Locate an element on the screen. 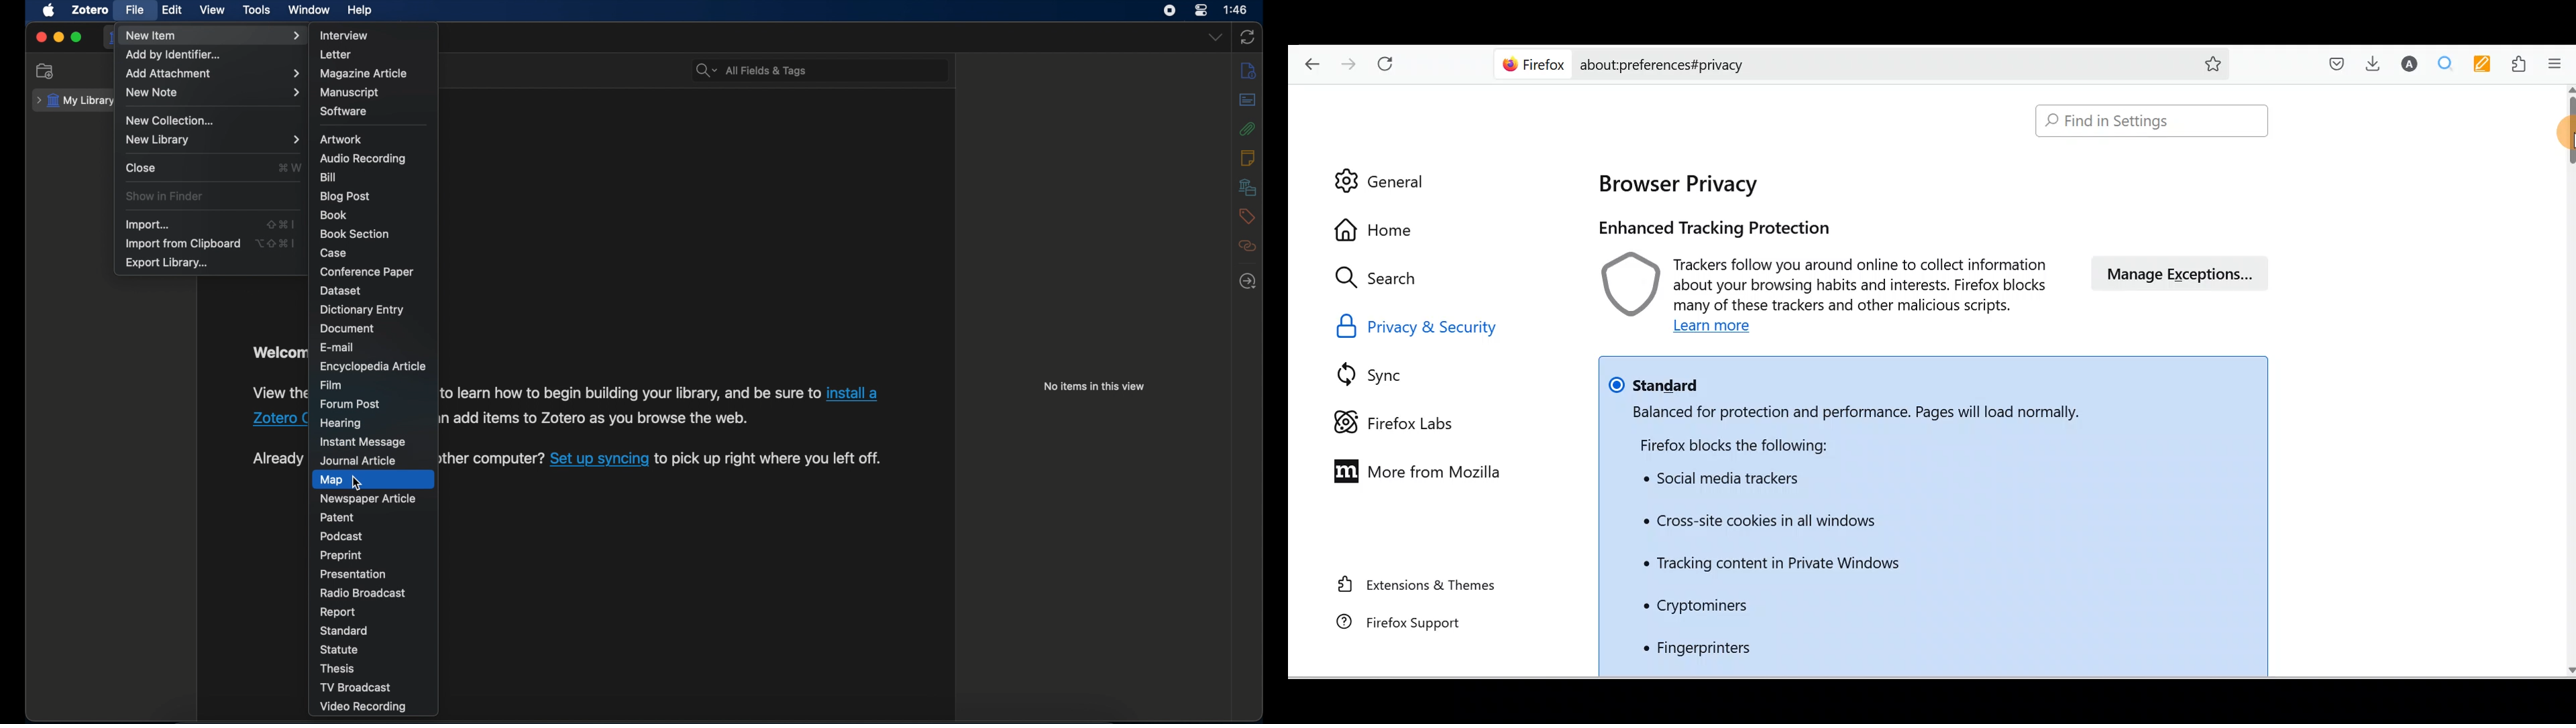  Extensions is located at coordinates (2518, 64).